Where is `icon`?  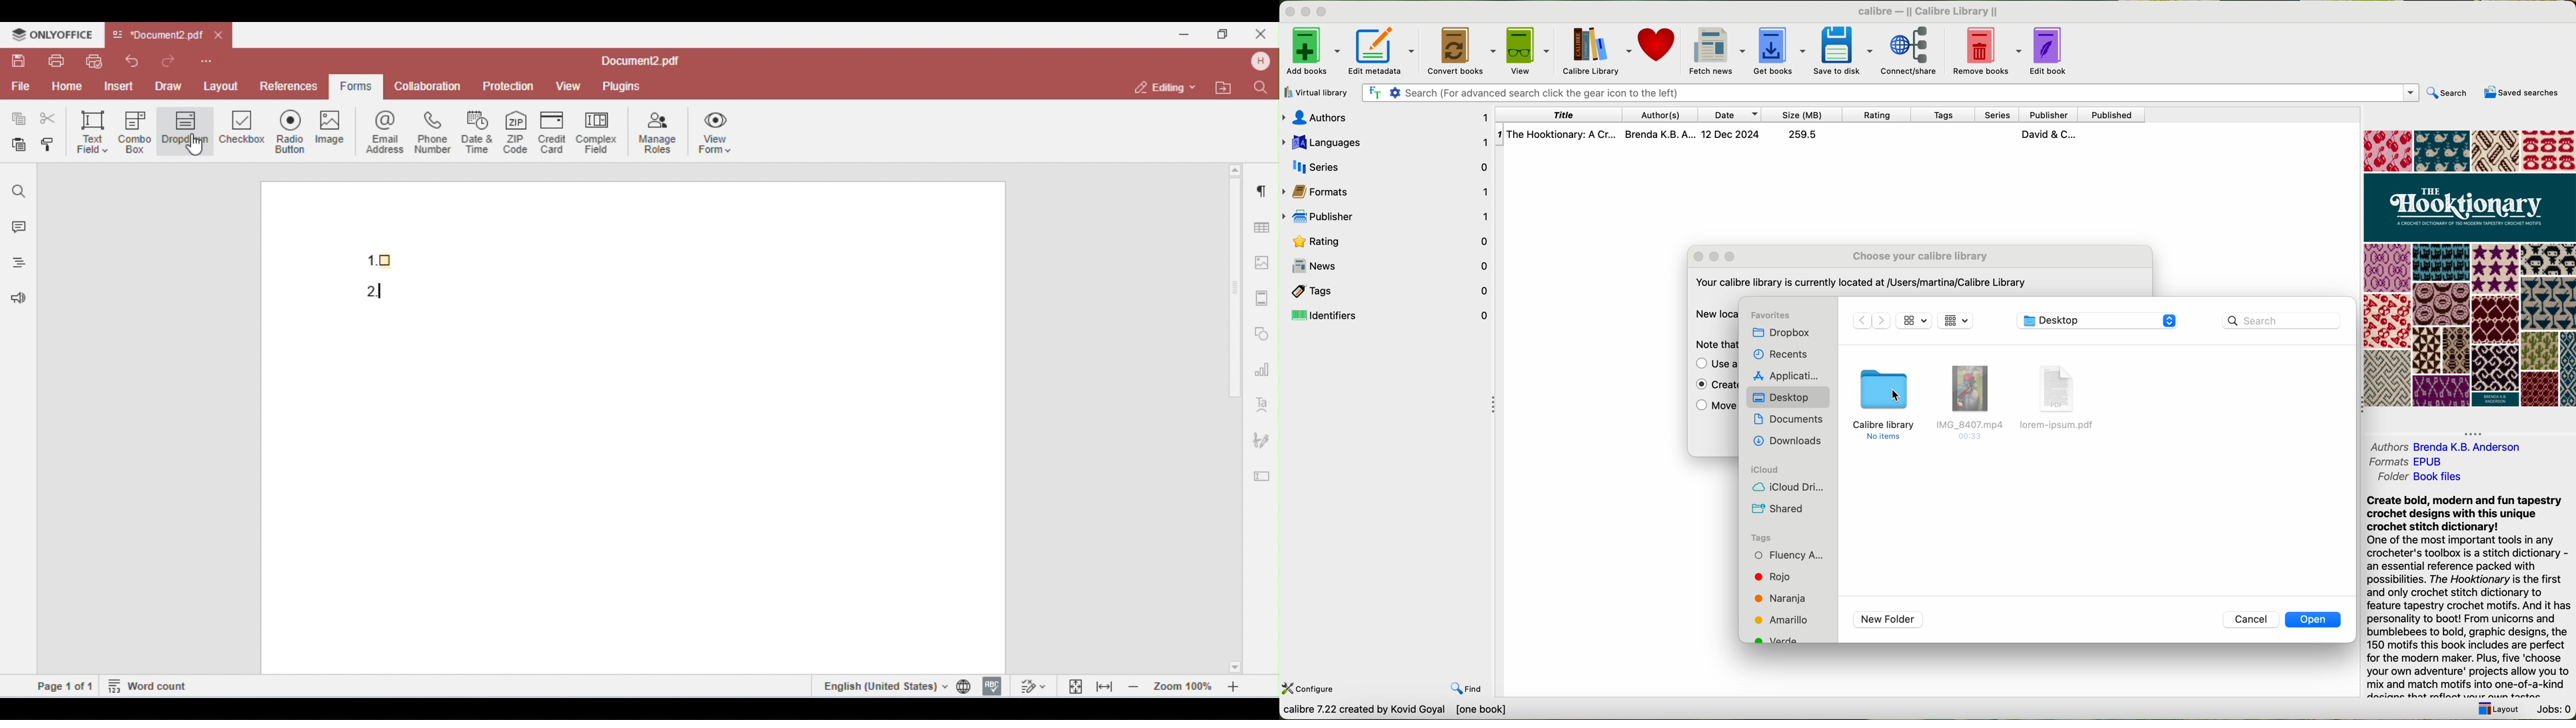 icon is located at coordinates (1912, 319).